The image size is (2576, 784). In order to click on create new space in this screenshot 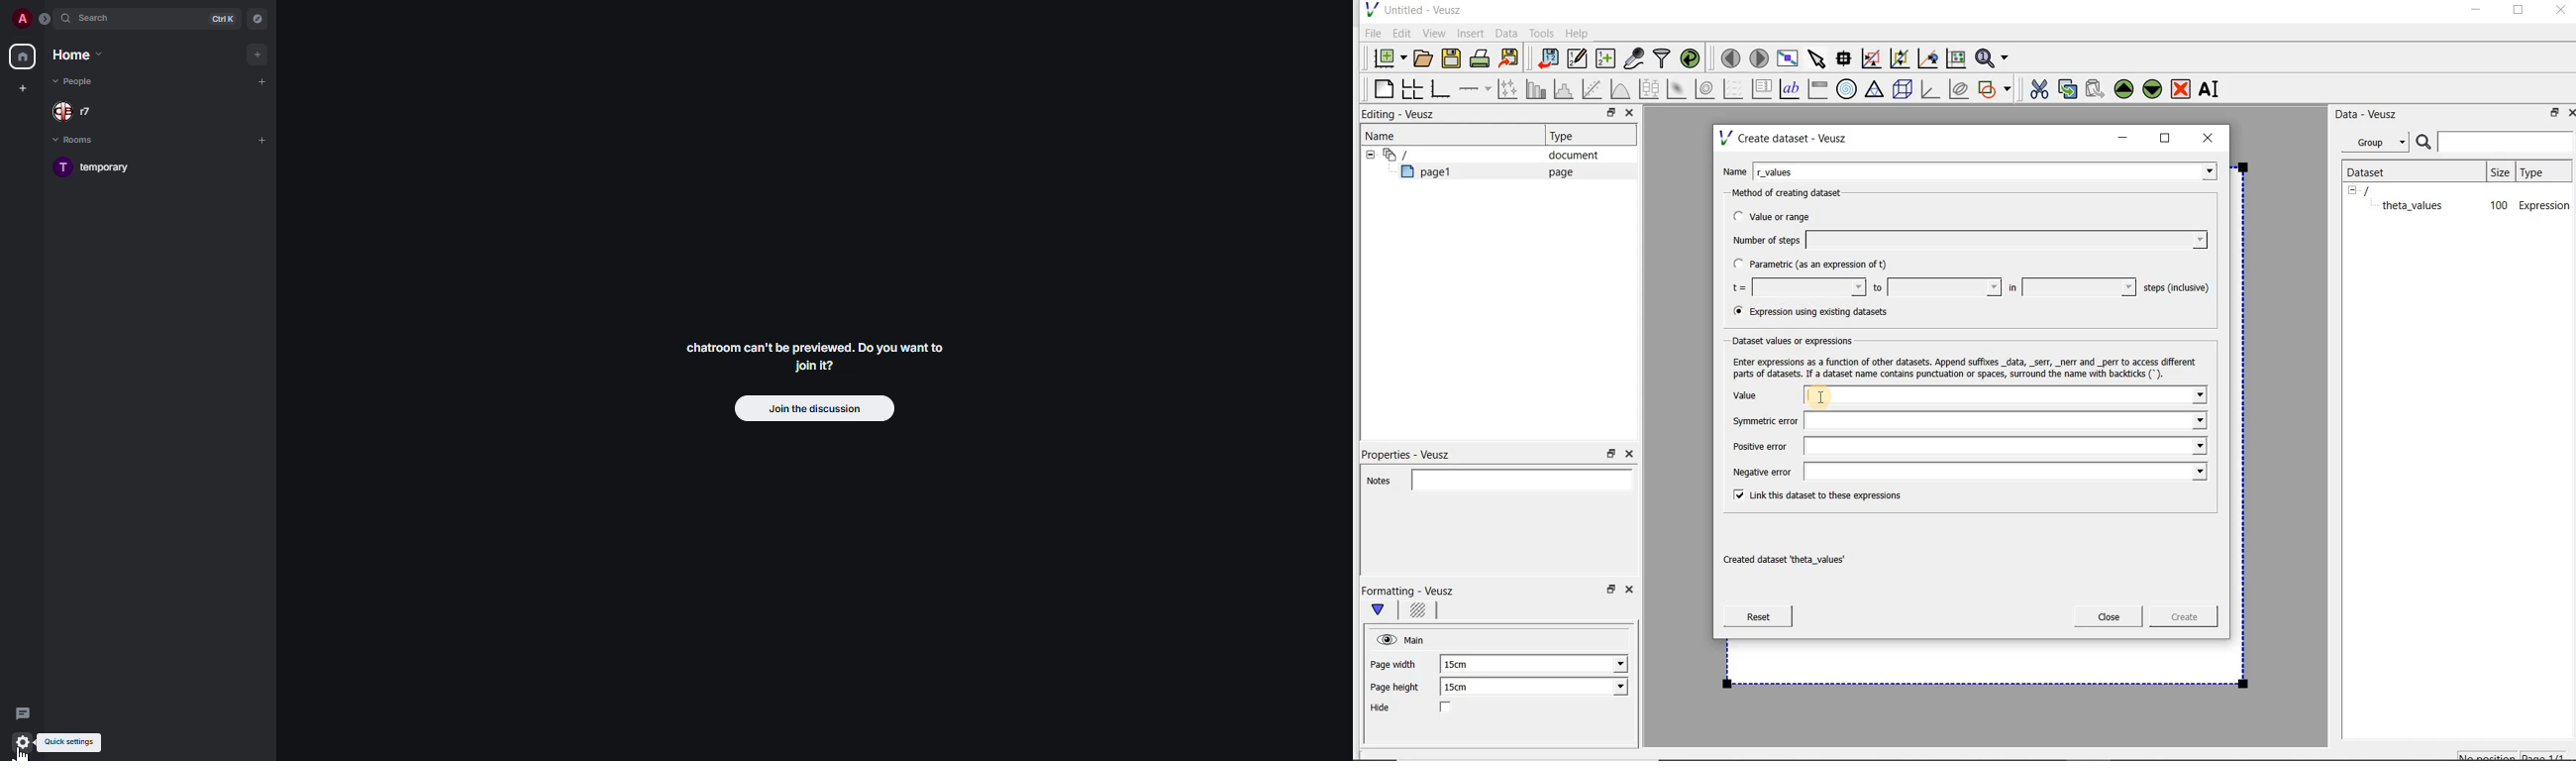, I will do `click(23, 87)`.